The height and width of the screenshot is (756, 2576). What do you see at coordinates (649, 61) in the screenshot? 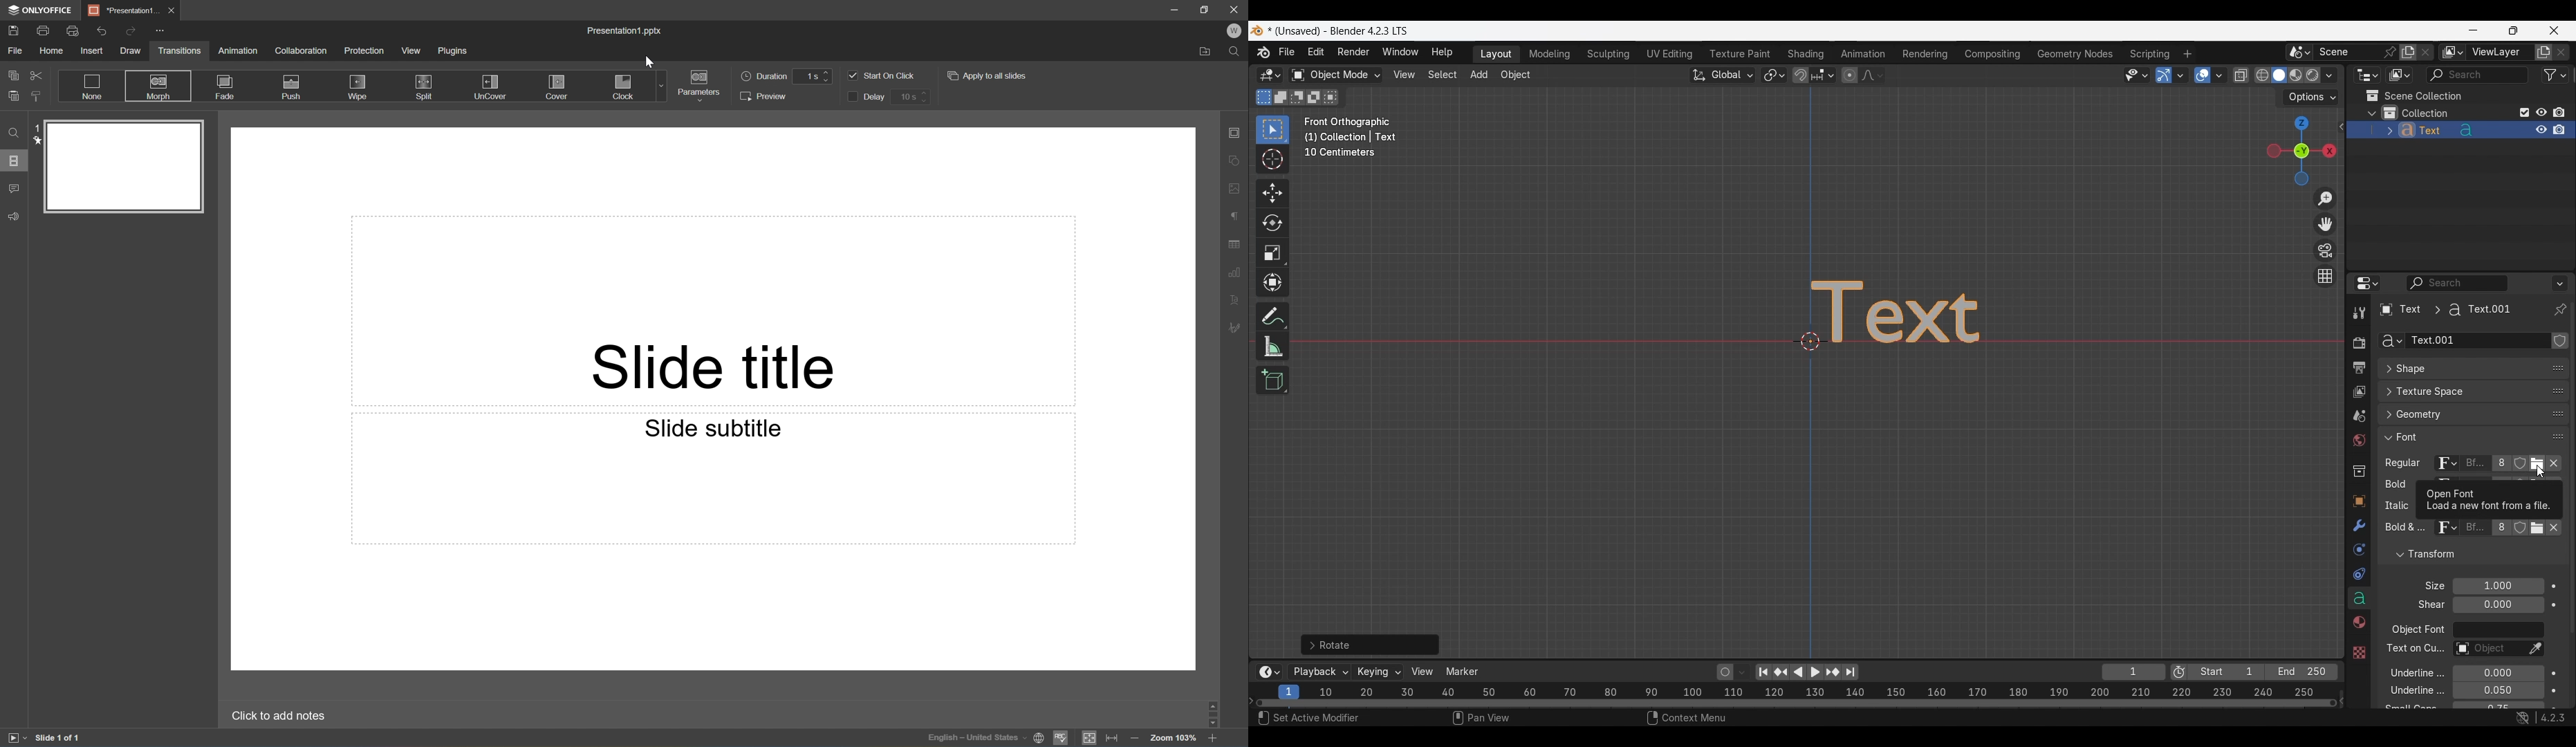
I see `Cursor` at bounding box center [649, 61].